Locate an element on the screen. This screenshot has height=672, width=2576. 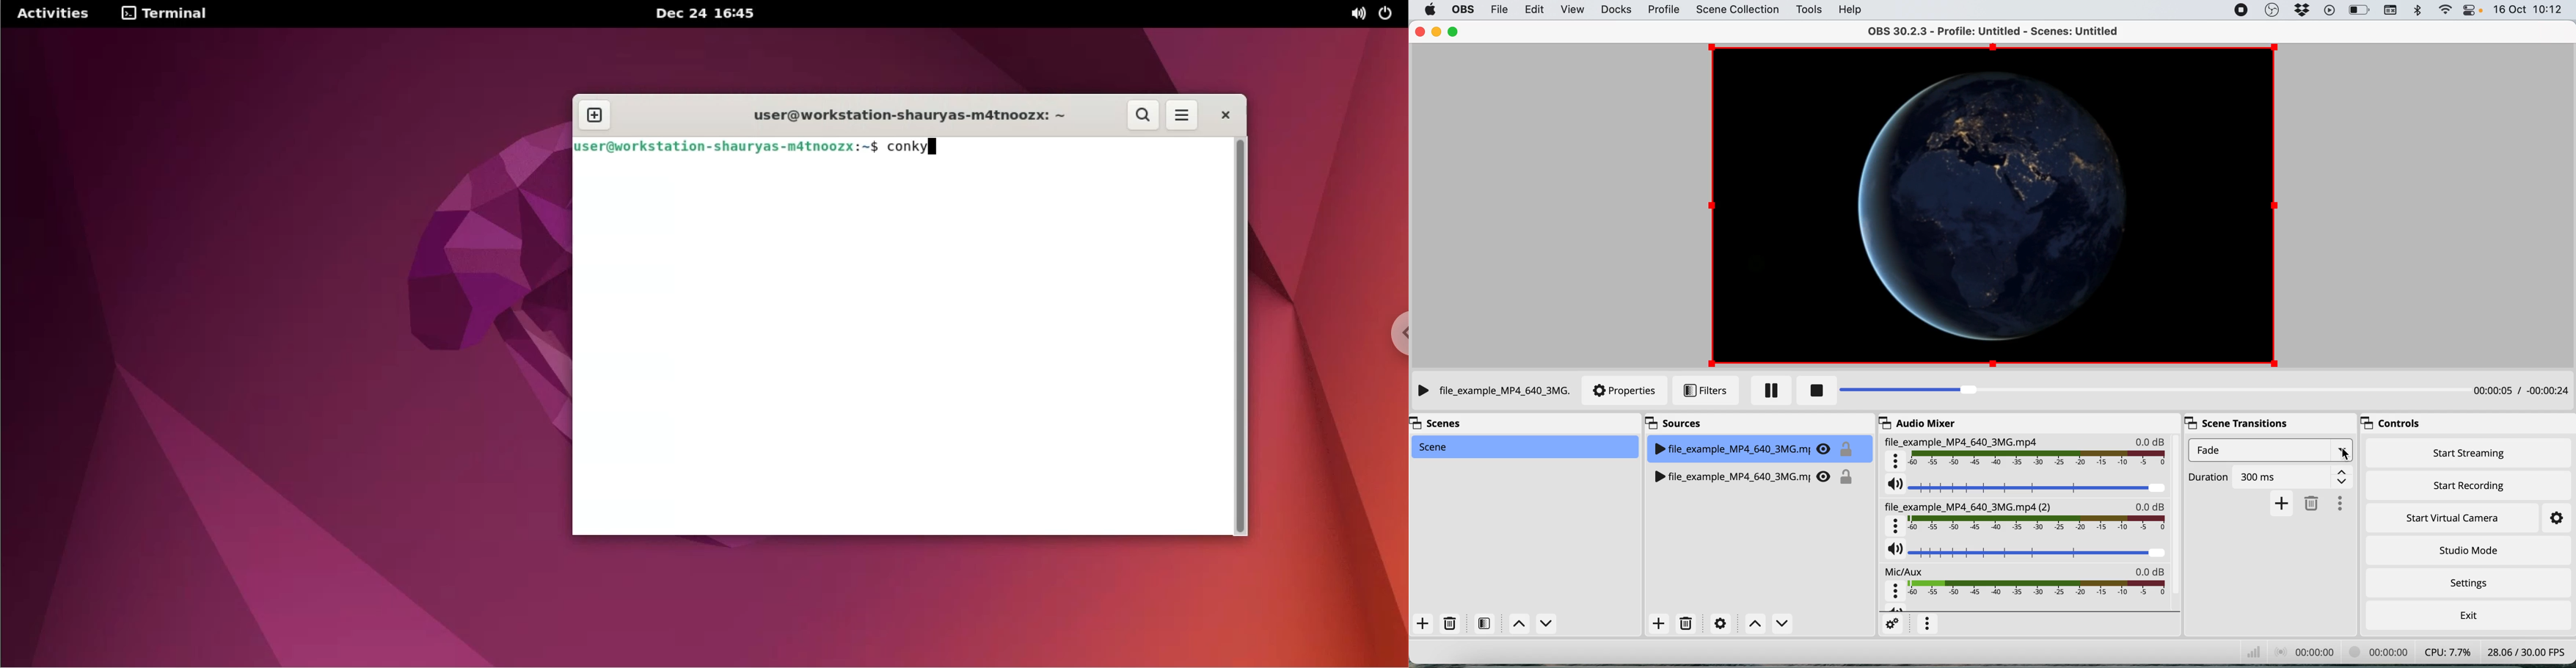
delete scene is located at coordinates (1450, 623).